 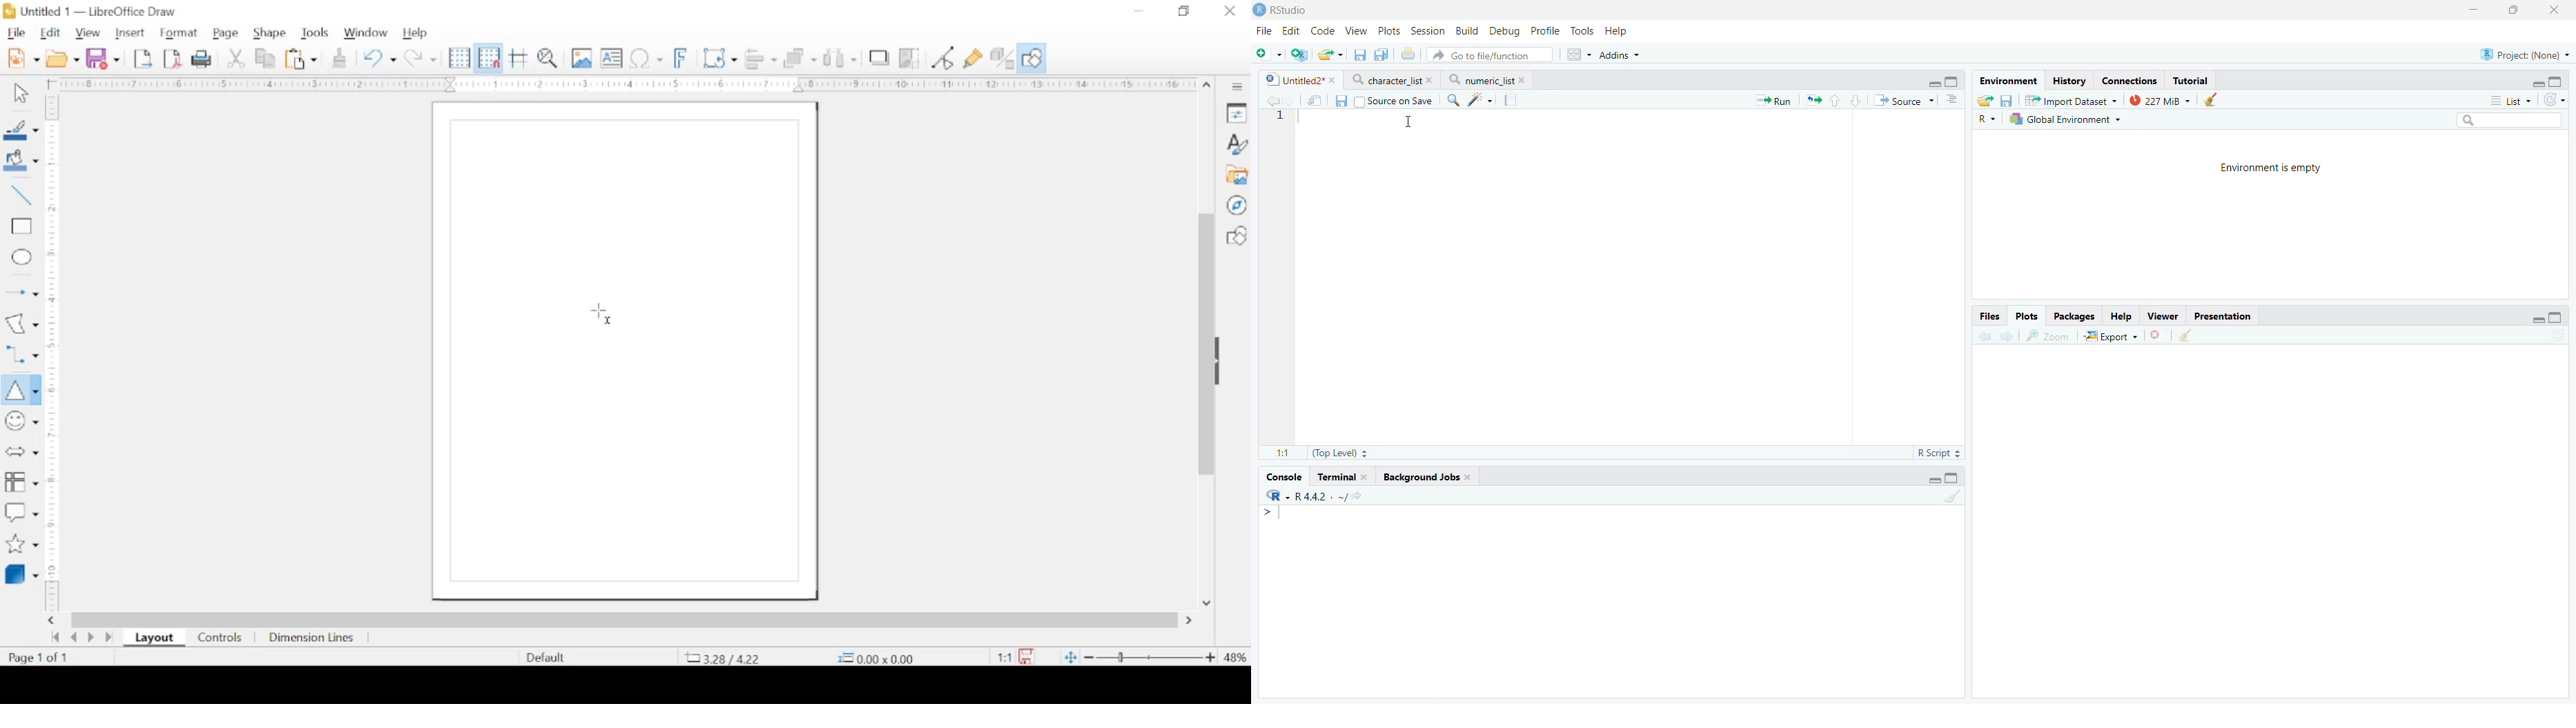 What do you see at coordinates (1282, 476) in the screenshot?
I see `Console` at bounding box center [1282, 476].